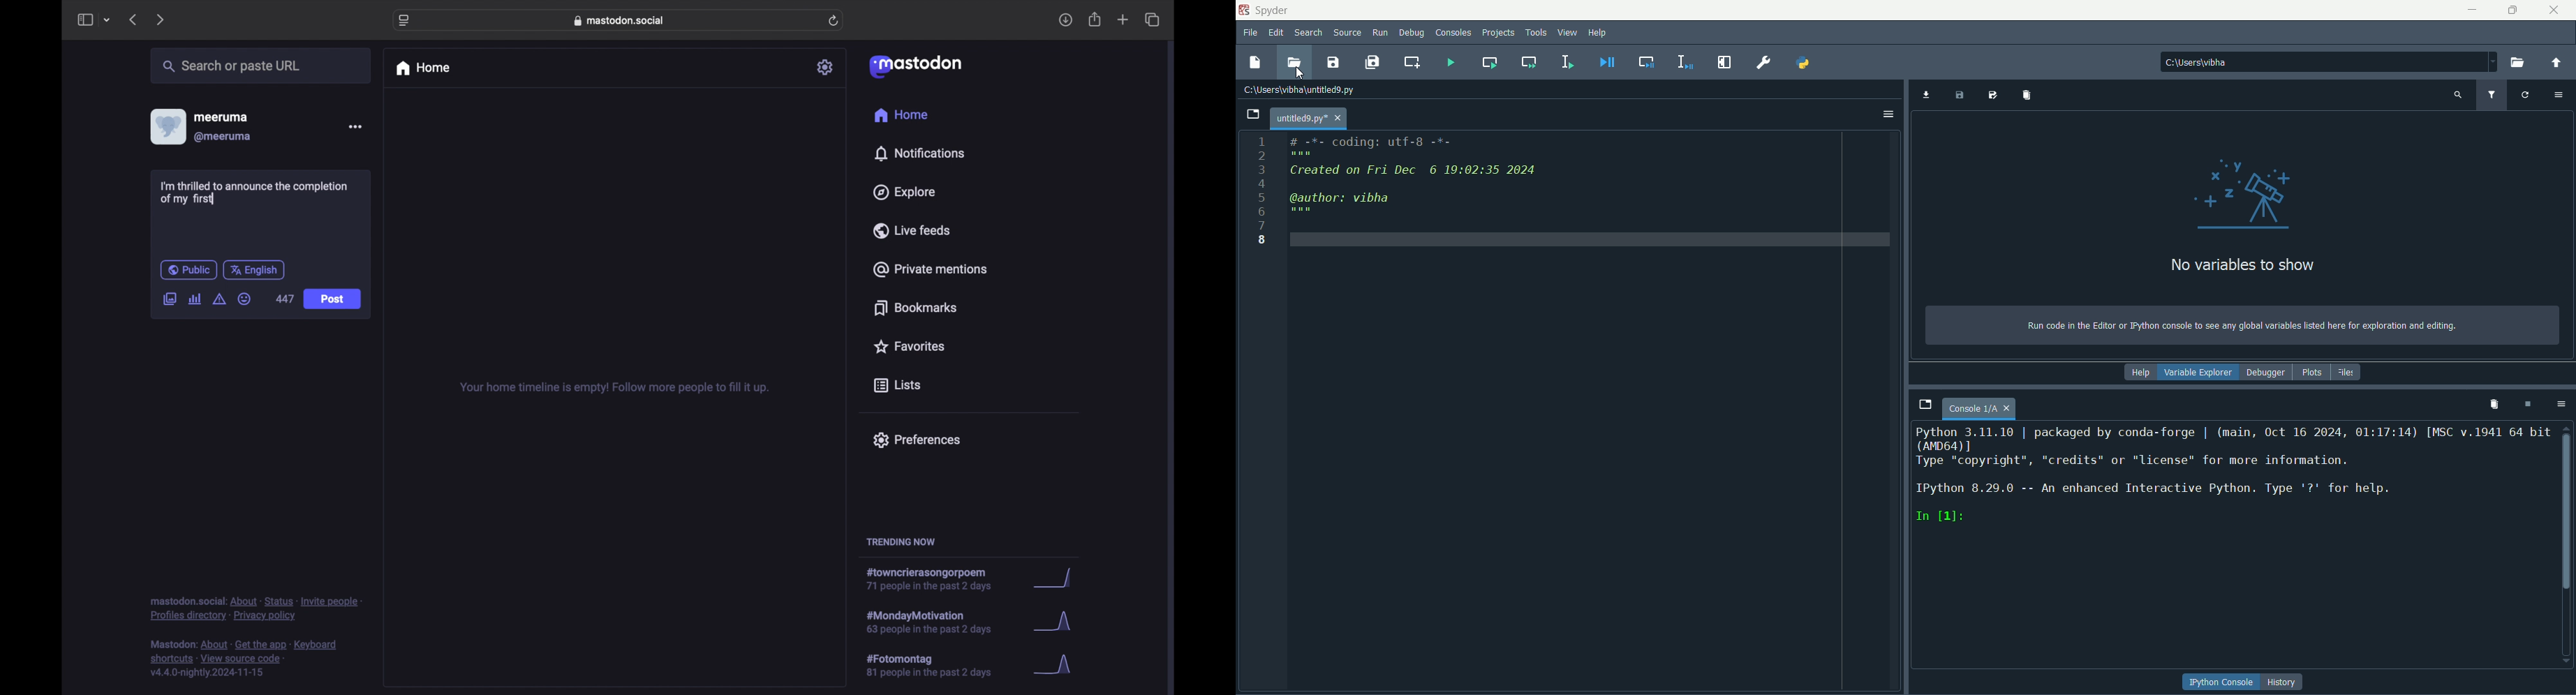 This screenshot has width=2576, height=700. I want to click on options, so click(2561, 95).